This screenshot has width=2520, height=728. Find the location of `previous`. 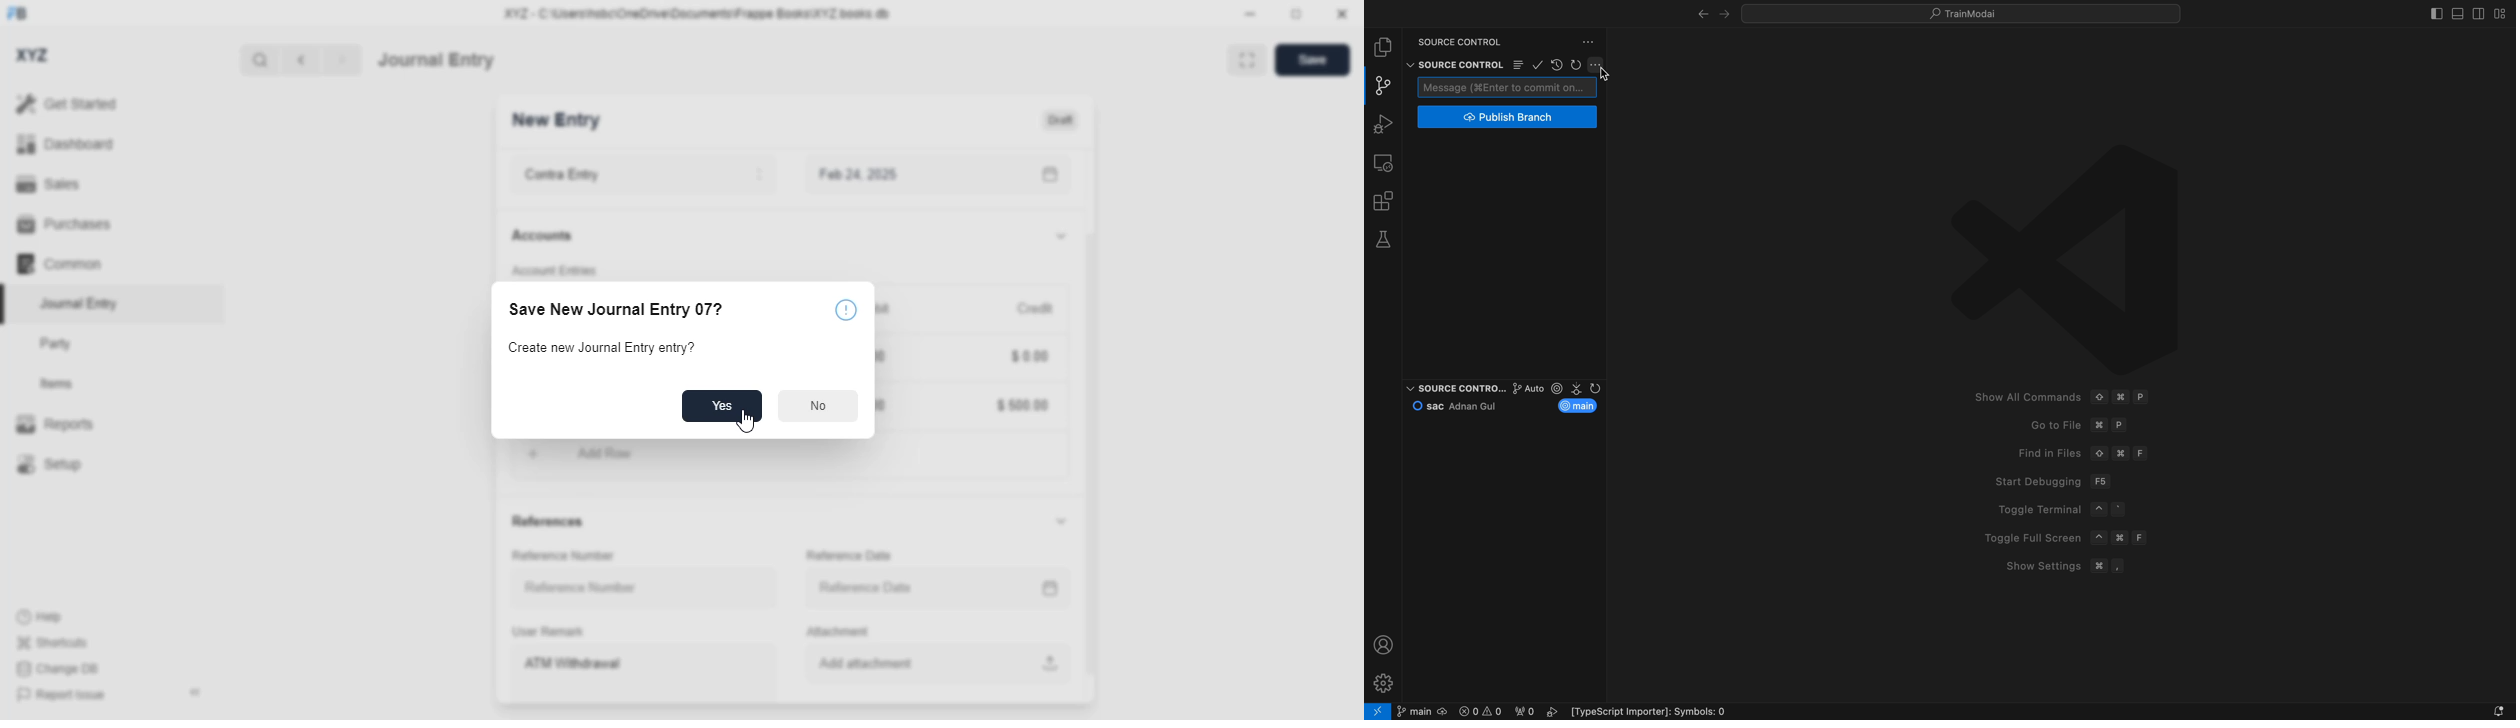

previous is located at coordinates (301, 60).